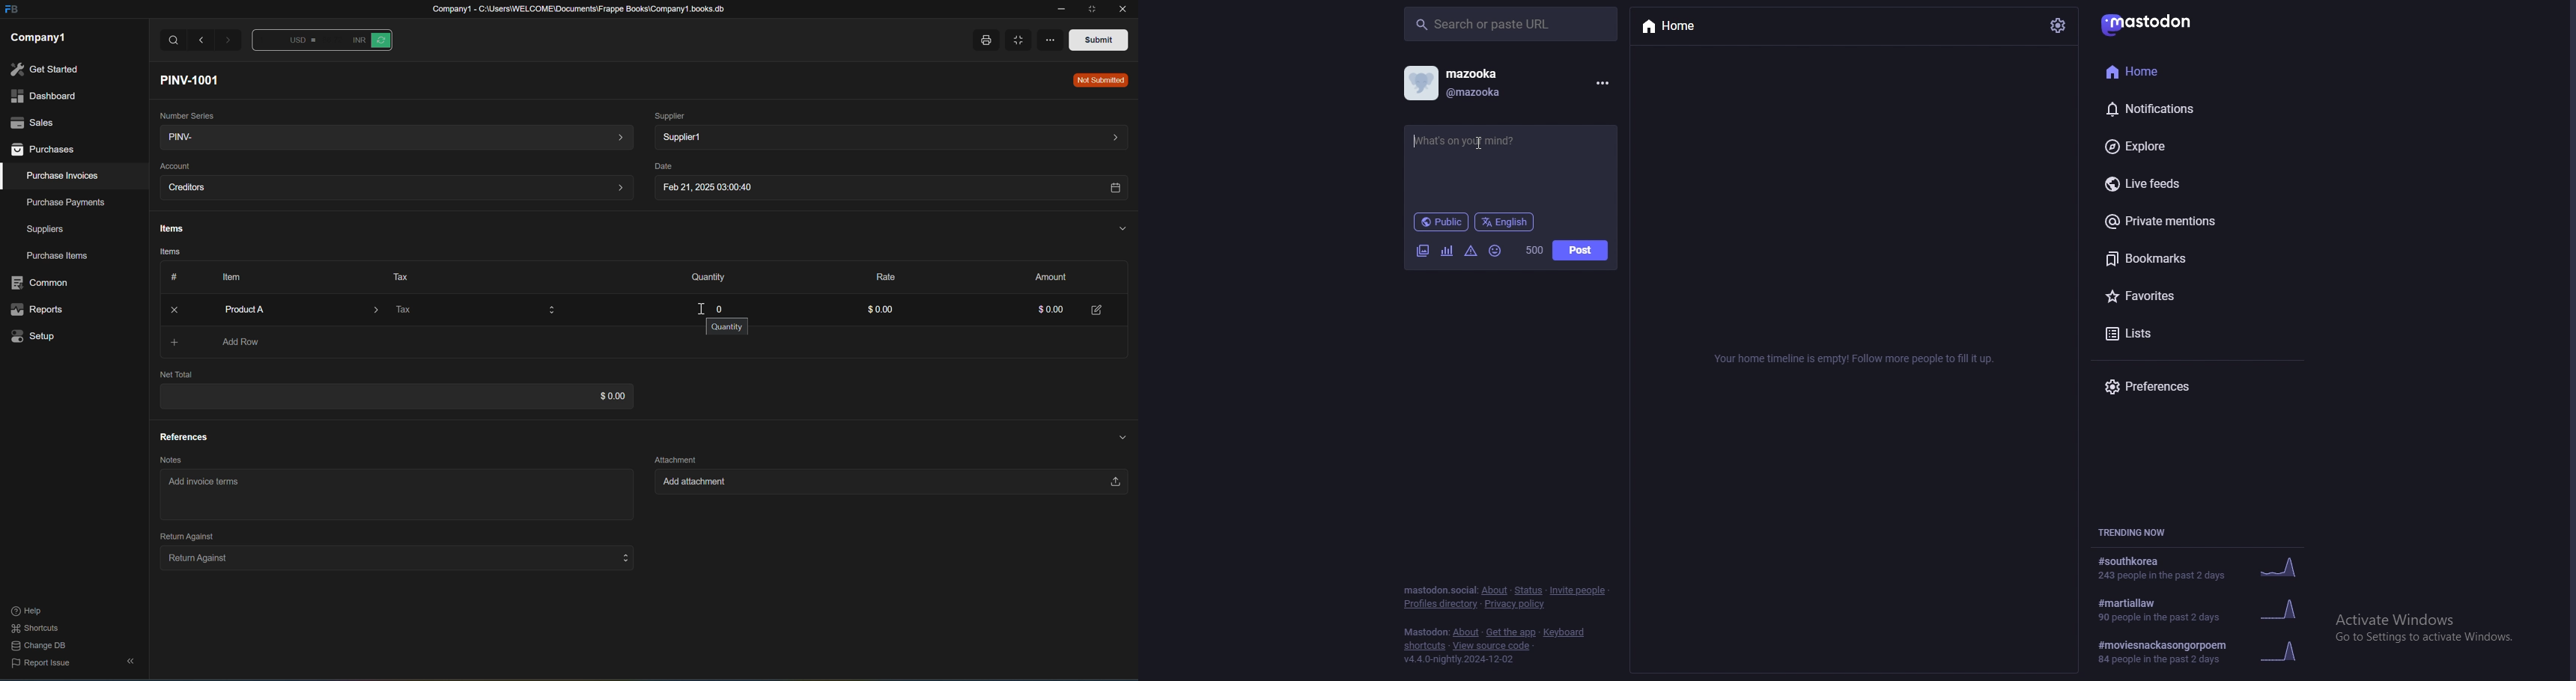 Image resolution: width=2576 pixels, height=700 pixels. What do you see at coordinates (185, 114) in the screenshot?
I see `Number Series` at bounding box center [185, 114].